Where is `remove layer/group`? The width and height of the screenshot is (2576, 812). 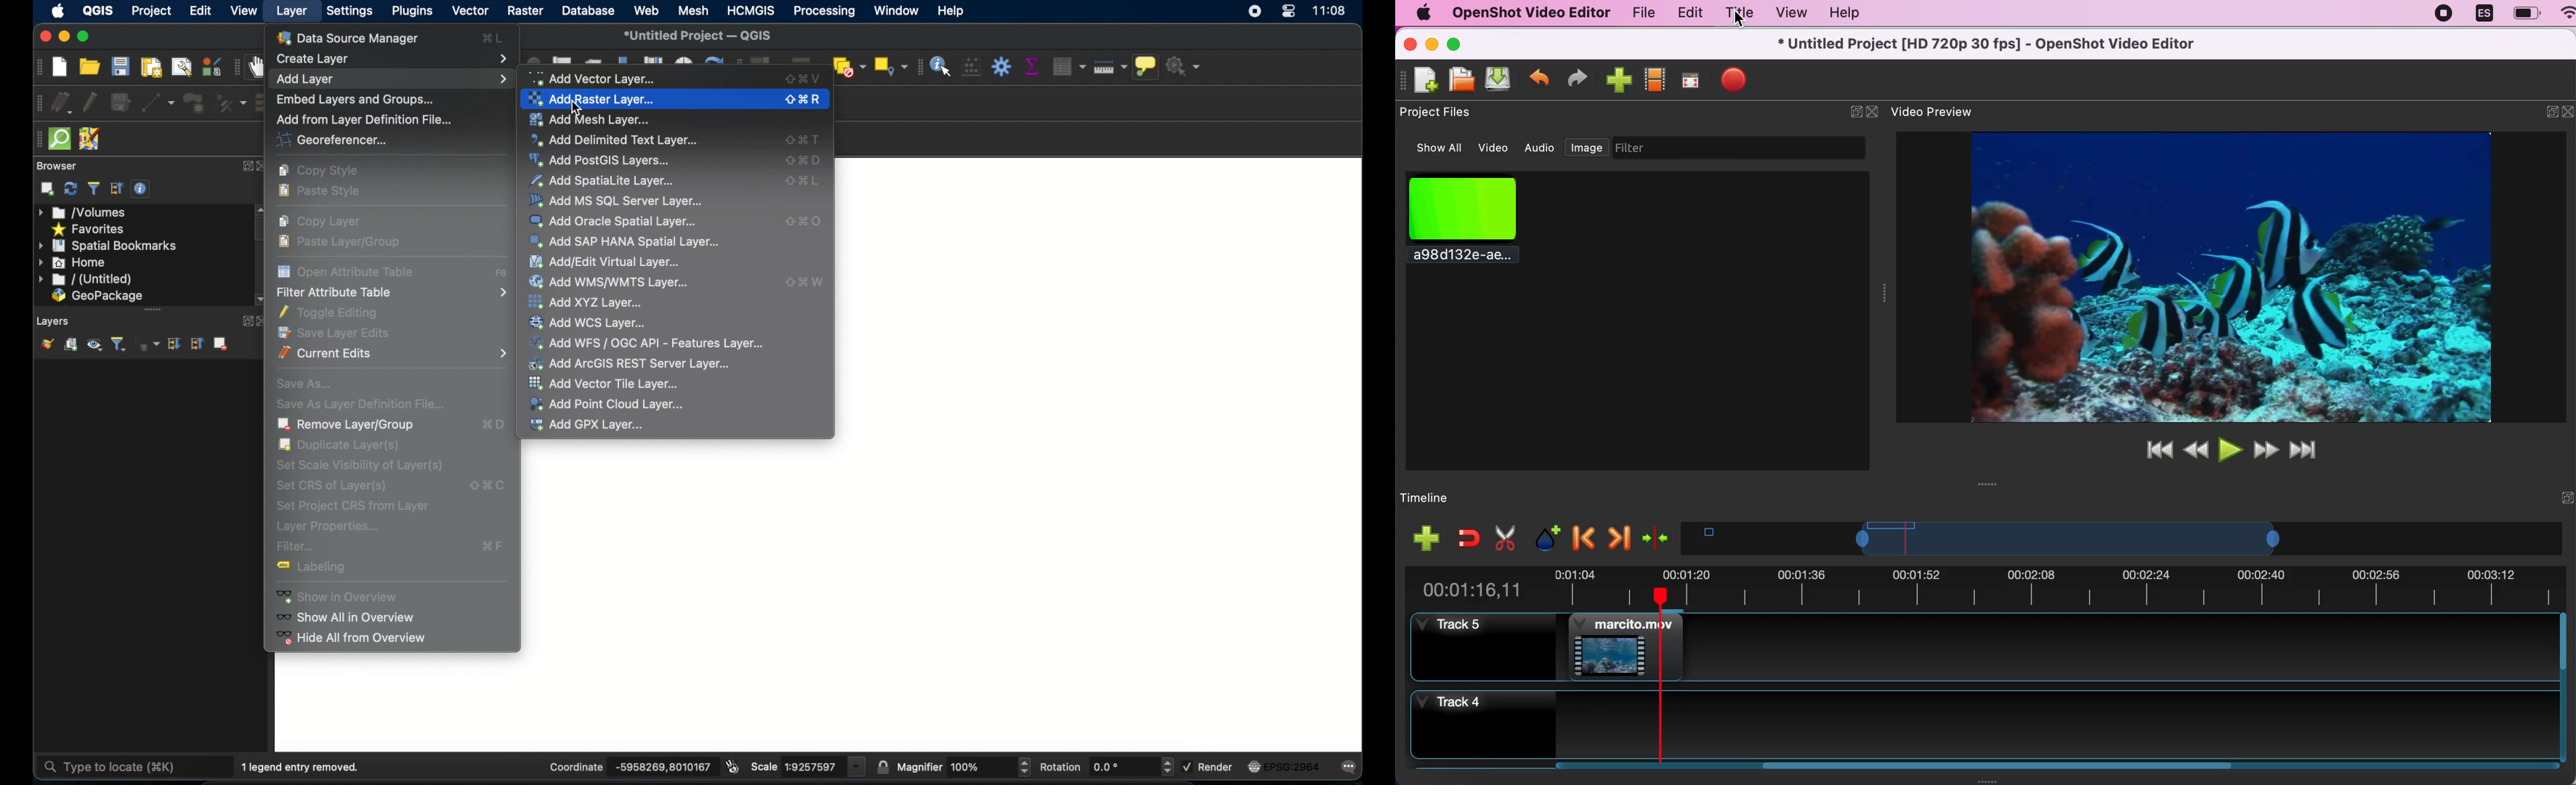
remove layer/group is located at coordinates (224, 344).